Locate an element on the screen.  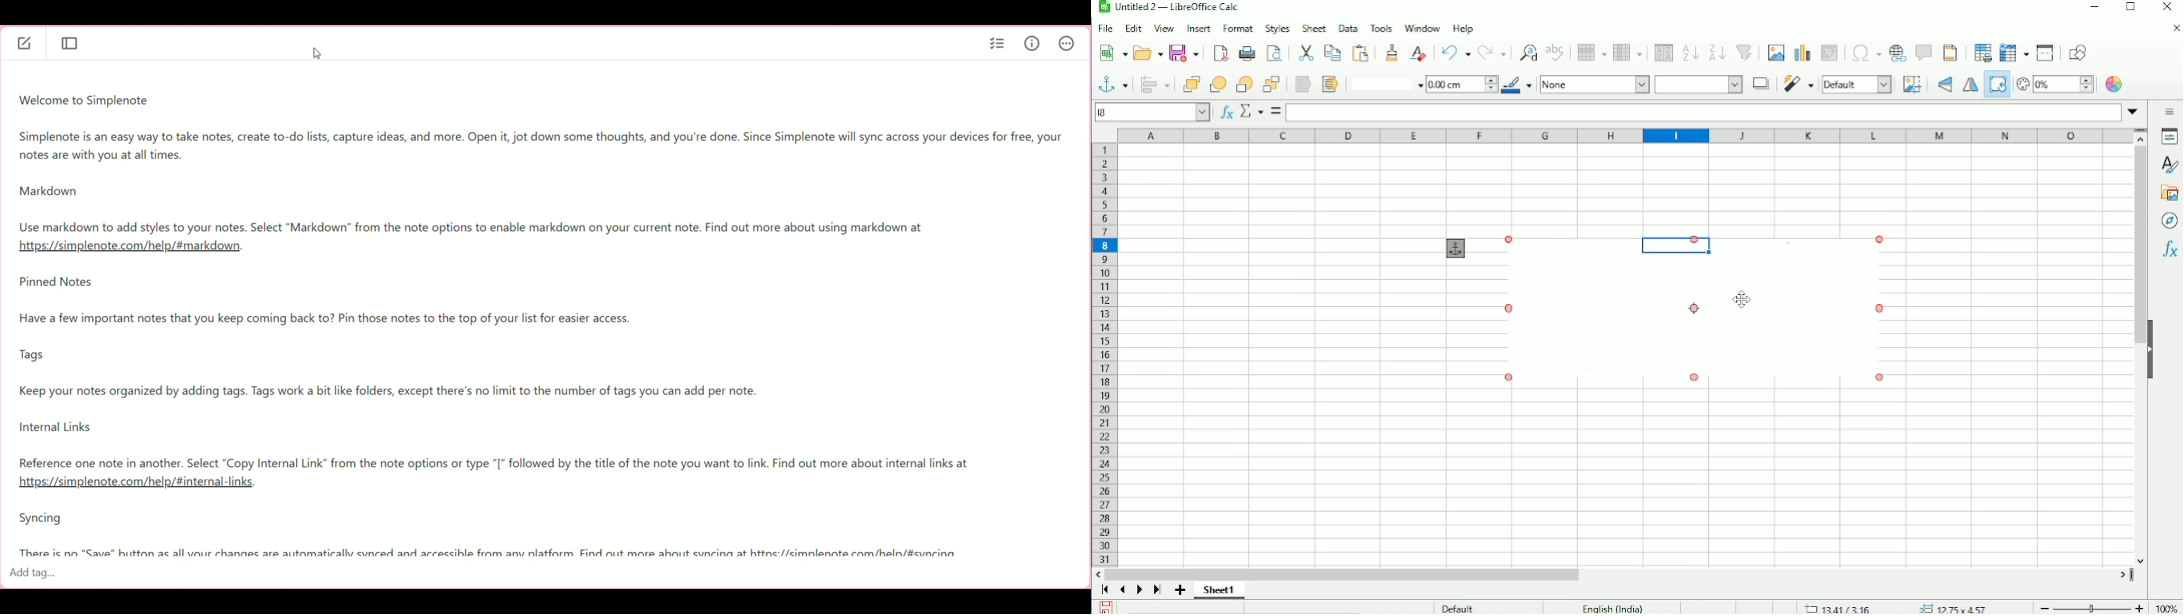
Find and rest is located at coordinates (1526, 51).